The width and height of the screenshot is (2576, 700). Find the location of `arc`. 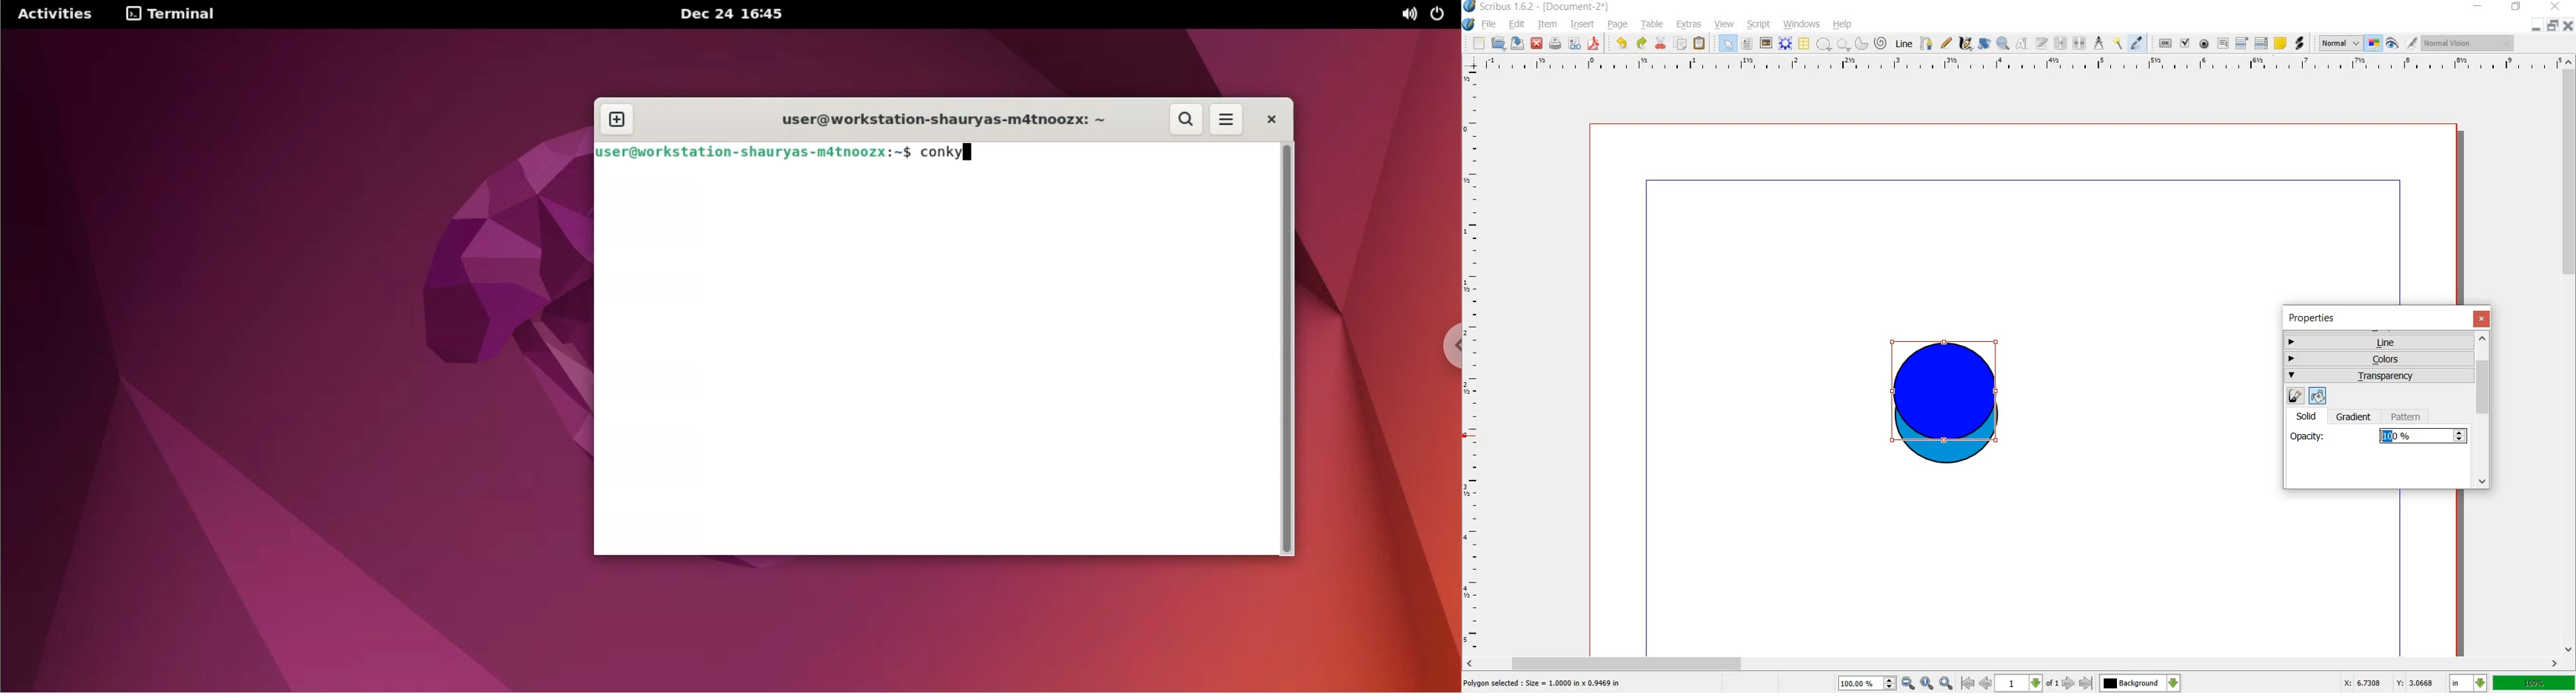

arc is located at coordinates (1861, 45).